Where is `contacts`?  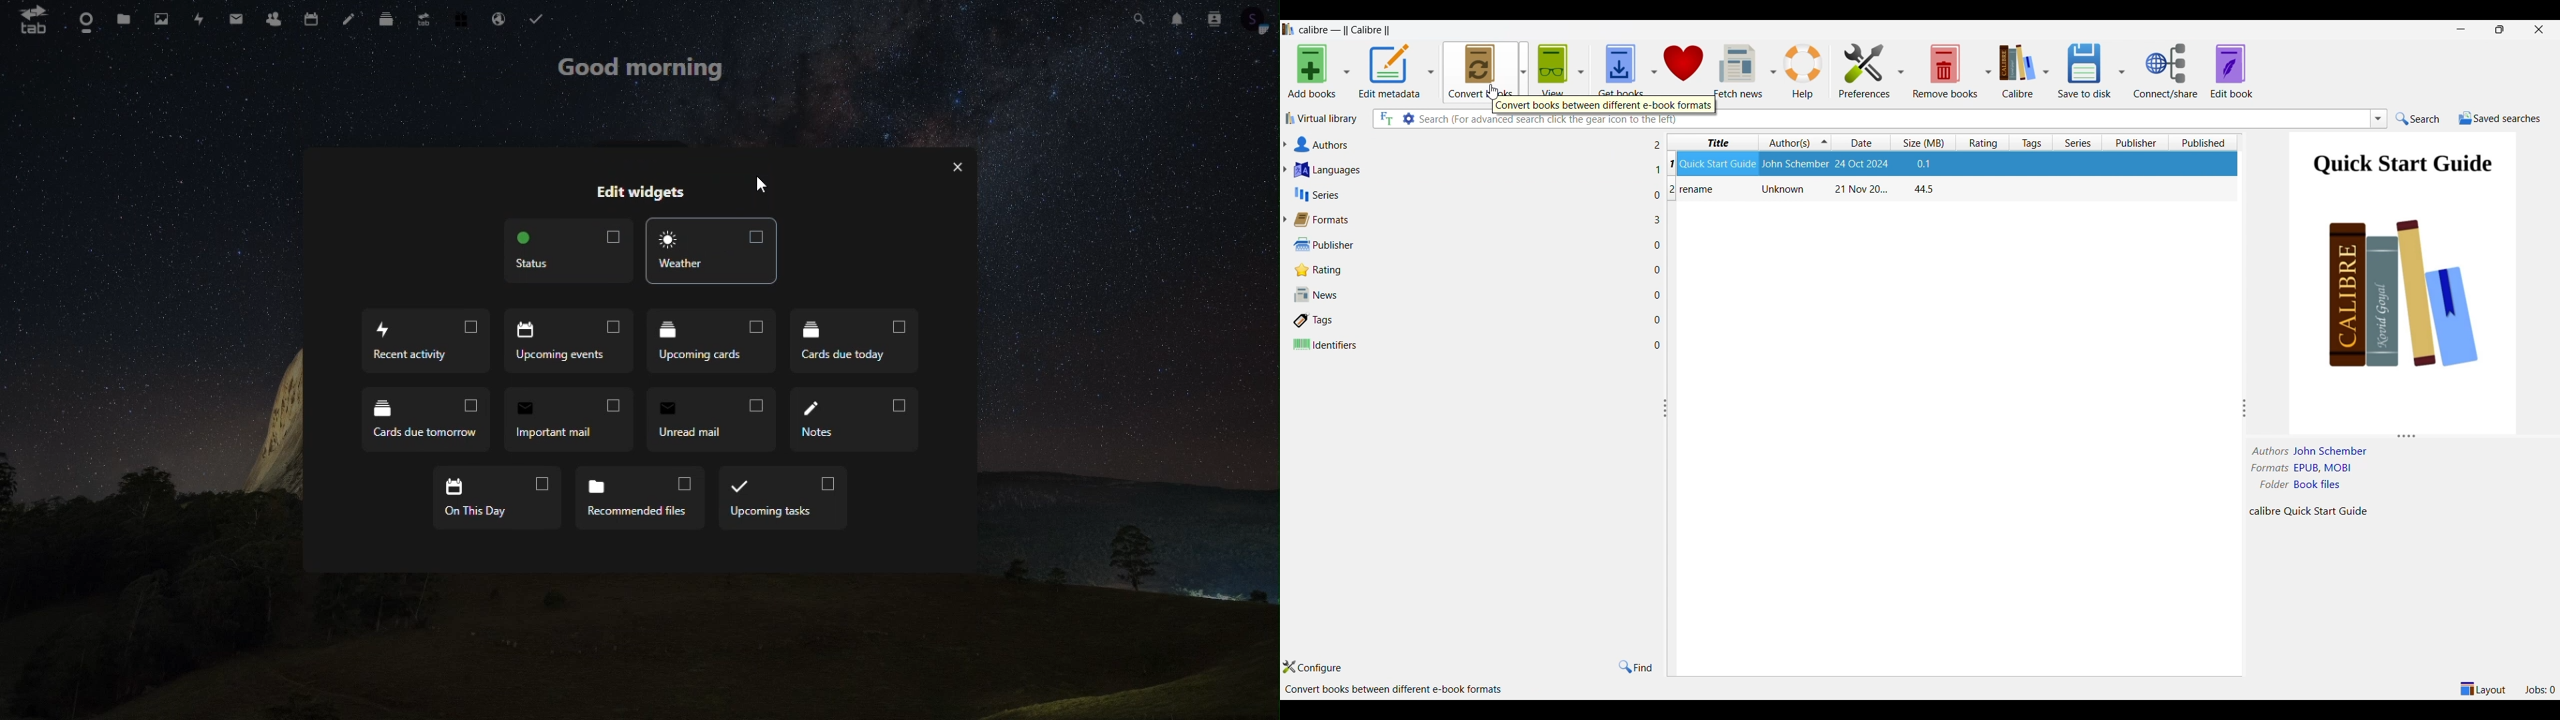
contacts is located at coordinates (1213, 17).